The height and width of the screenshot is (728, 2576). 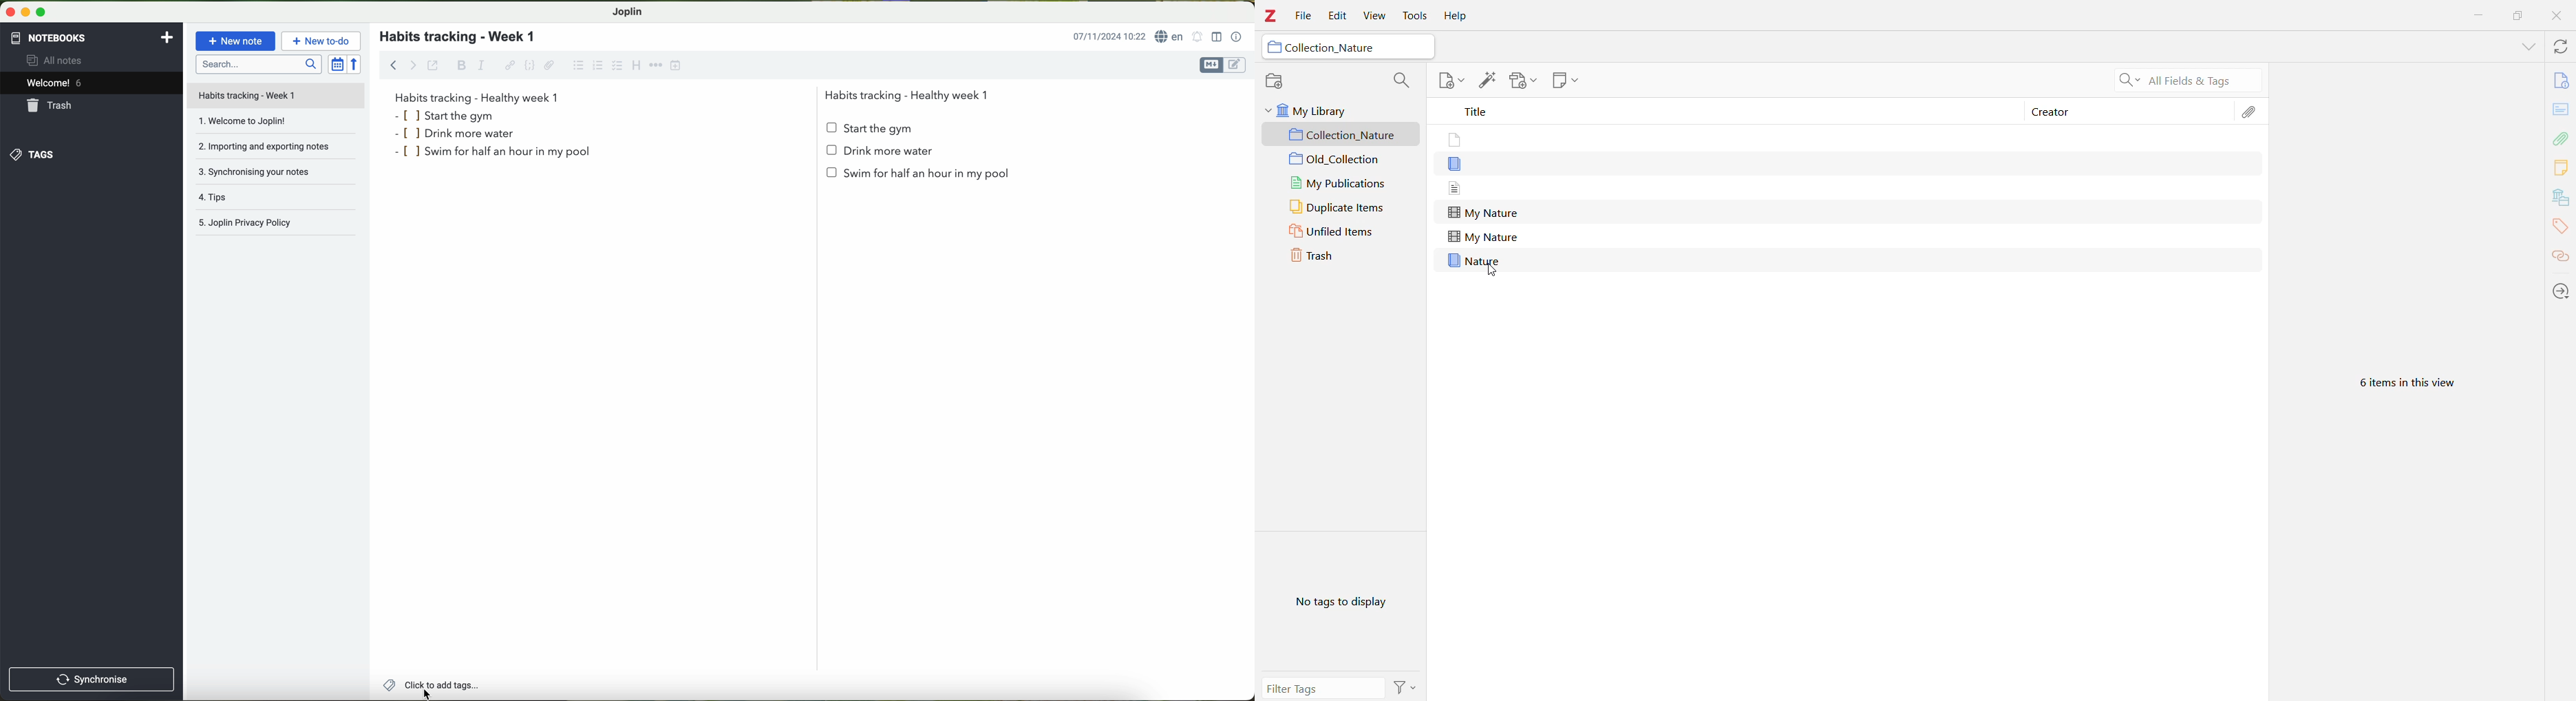 I want to click on Close, so click(x=2559, y=17).